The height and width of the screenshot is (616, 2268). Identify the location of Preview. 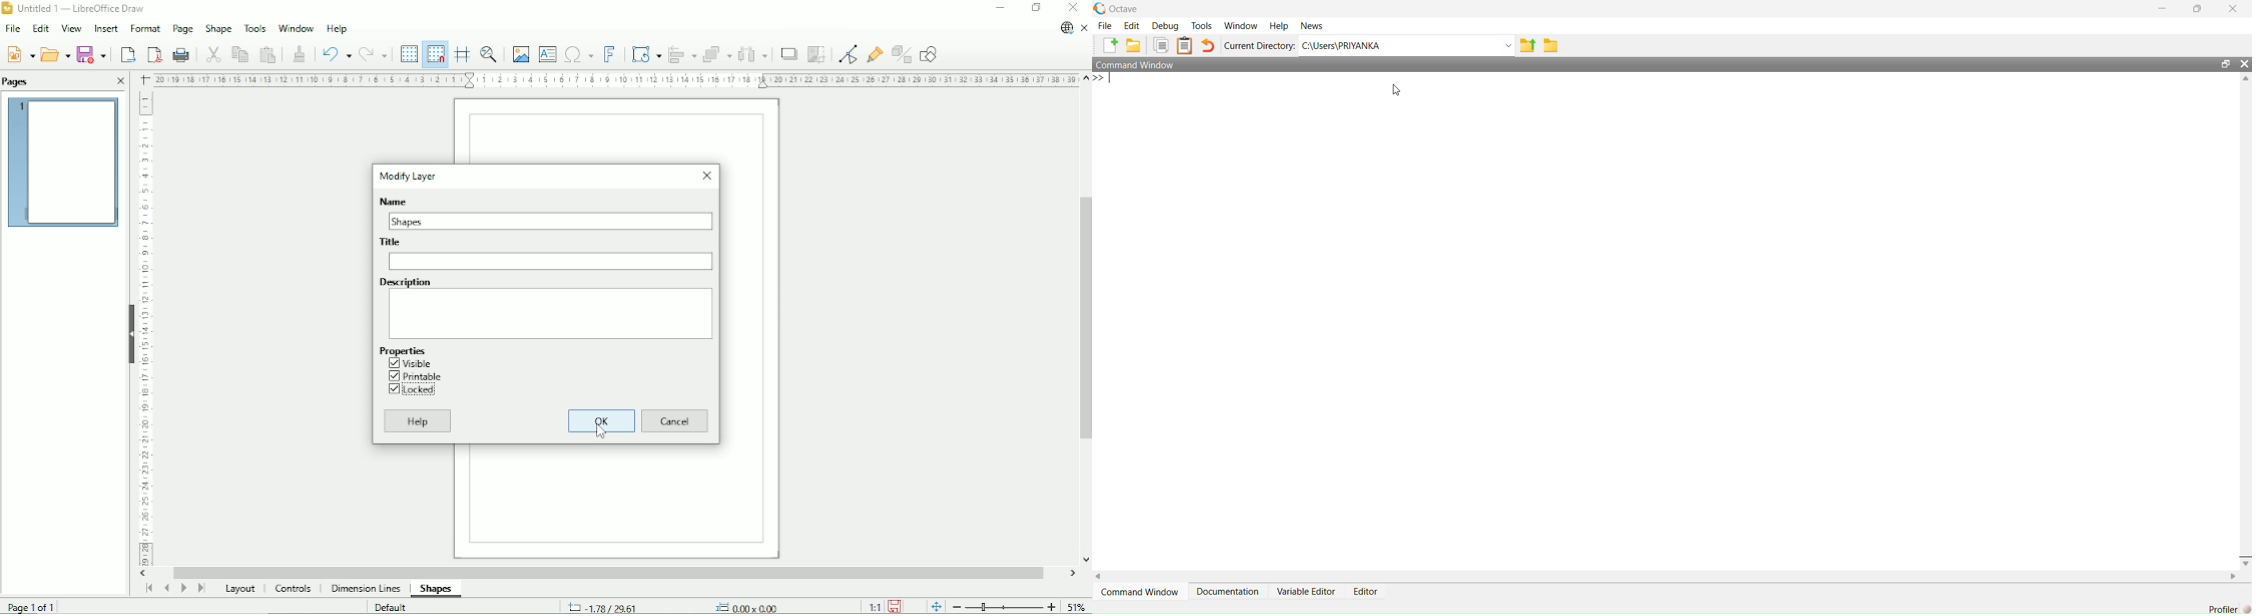
(62, 164).